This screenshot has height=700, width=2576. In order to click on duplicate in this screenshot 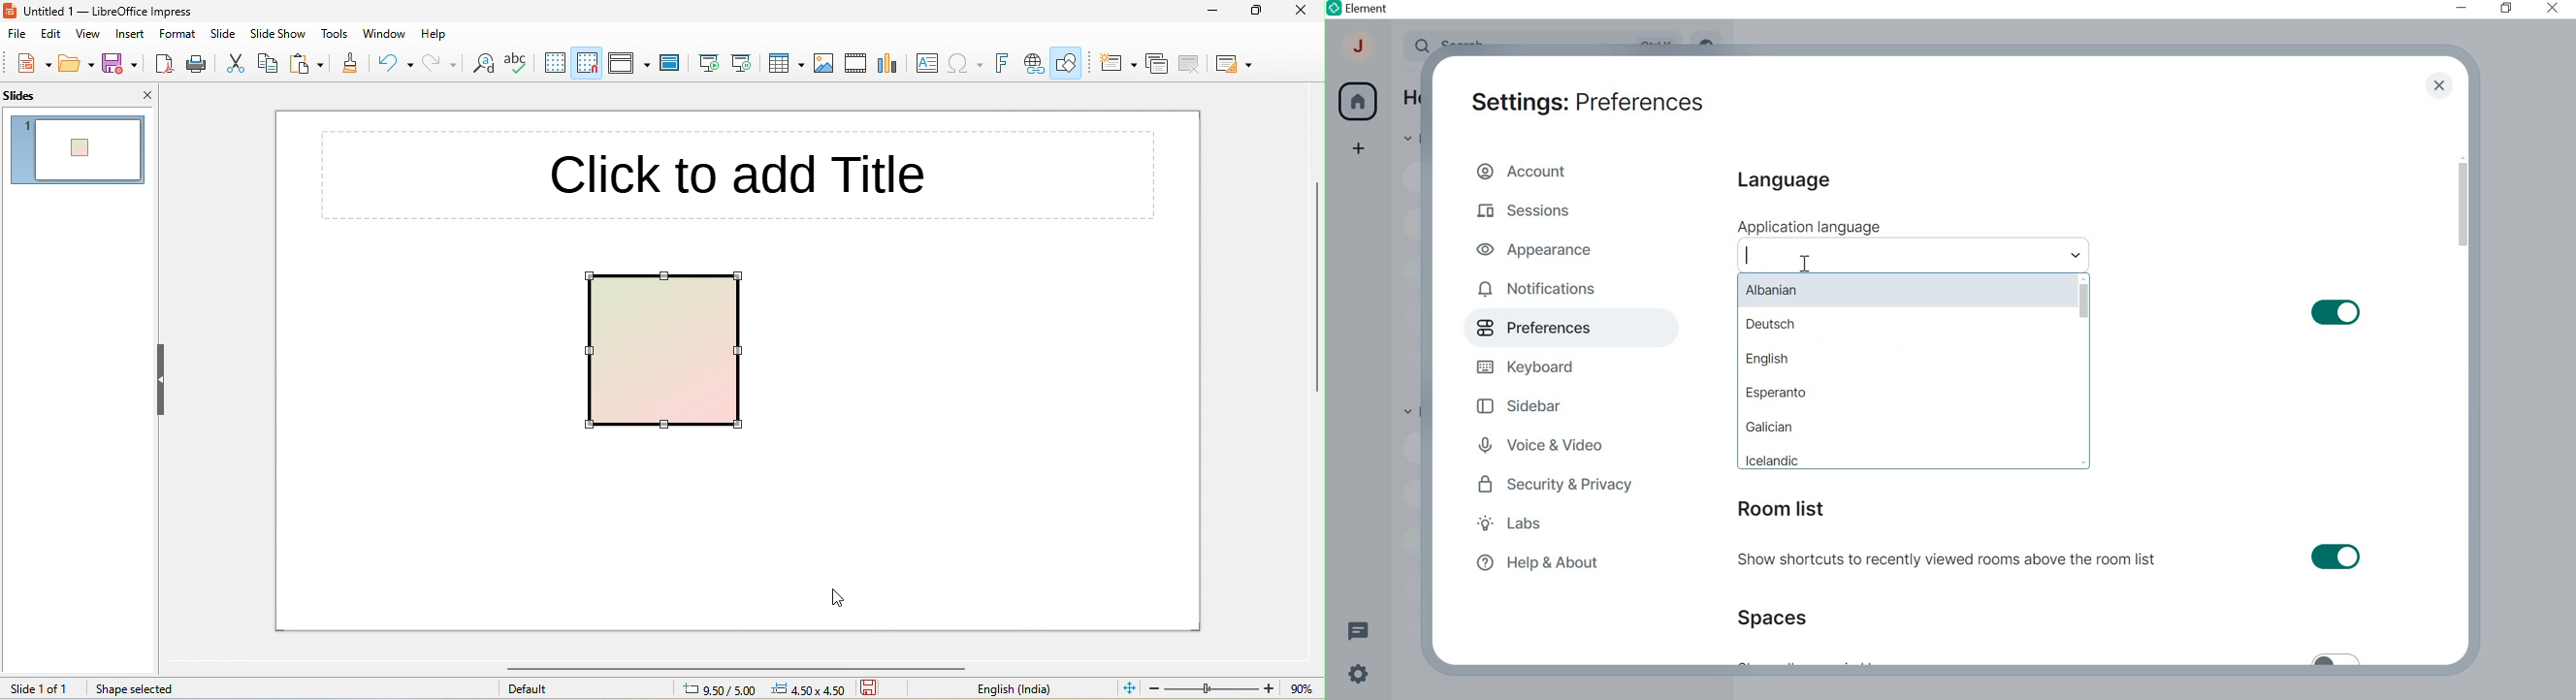, I will do `click(1157, 62)`.